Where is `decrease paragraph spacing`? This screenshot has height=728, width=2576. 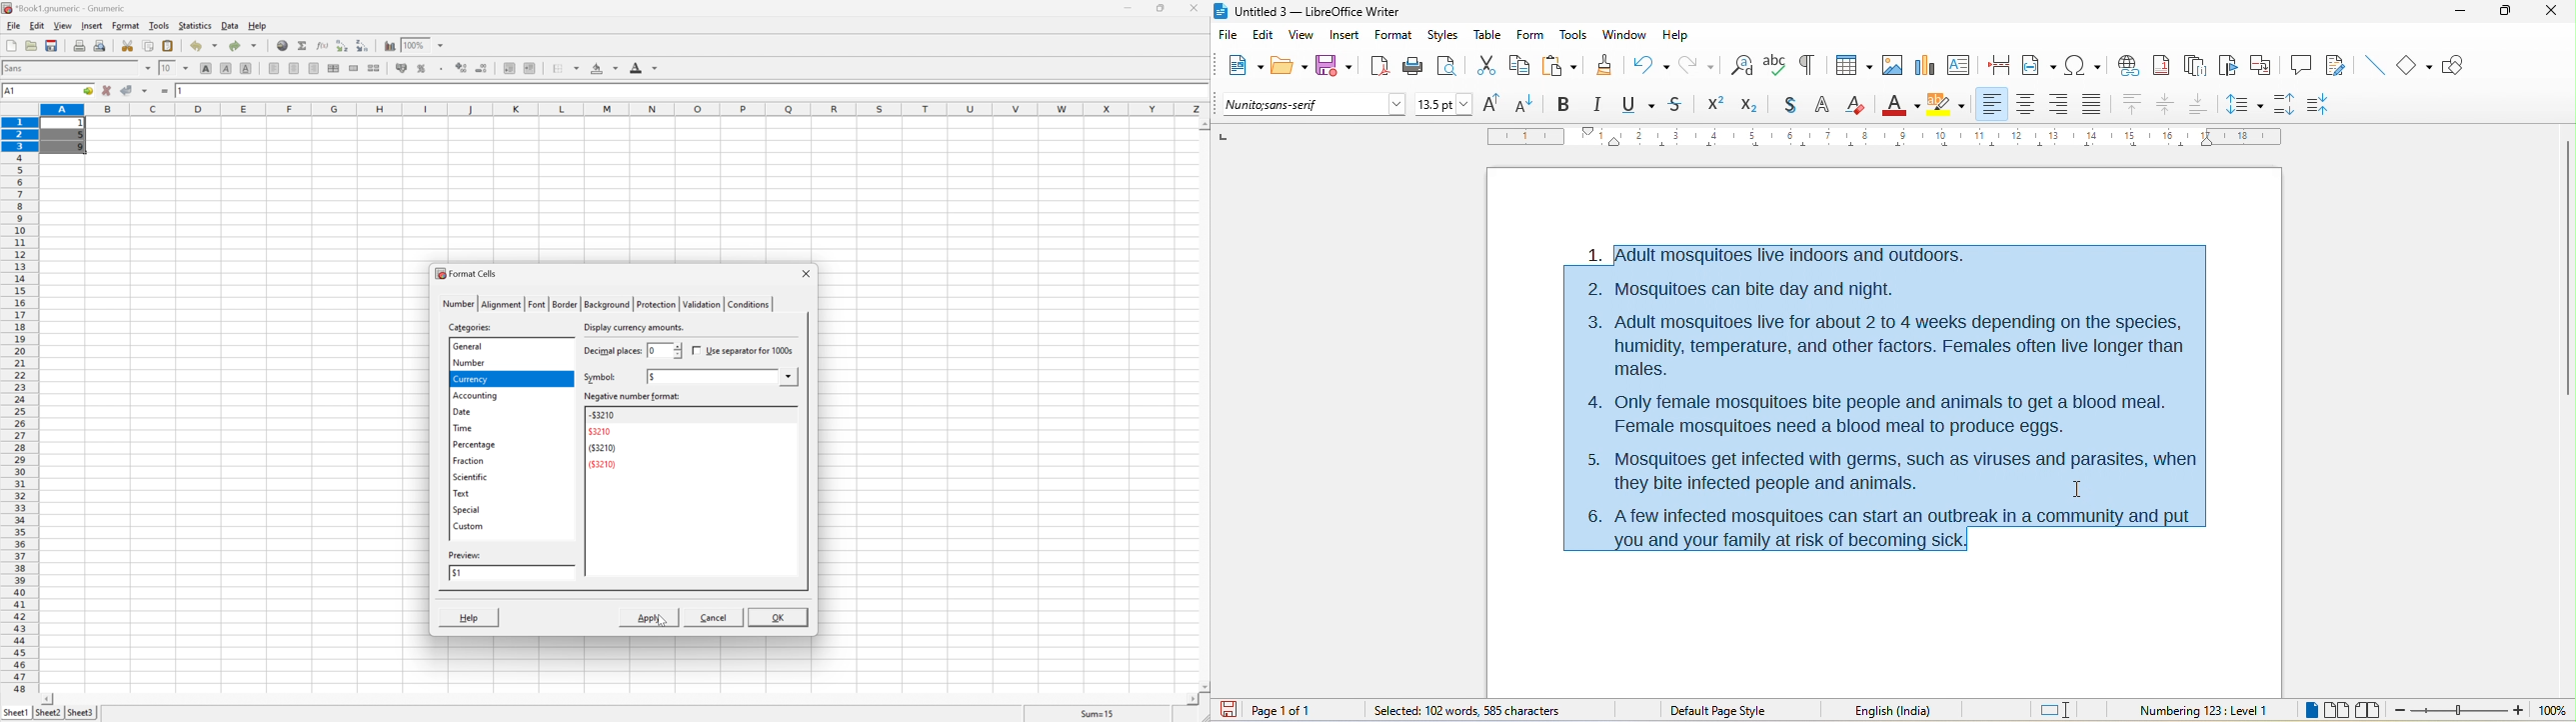 decrease paragraph spacing is located at coordinates (2331, 102).